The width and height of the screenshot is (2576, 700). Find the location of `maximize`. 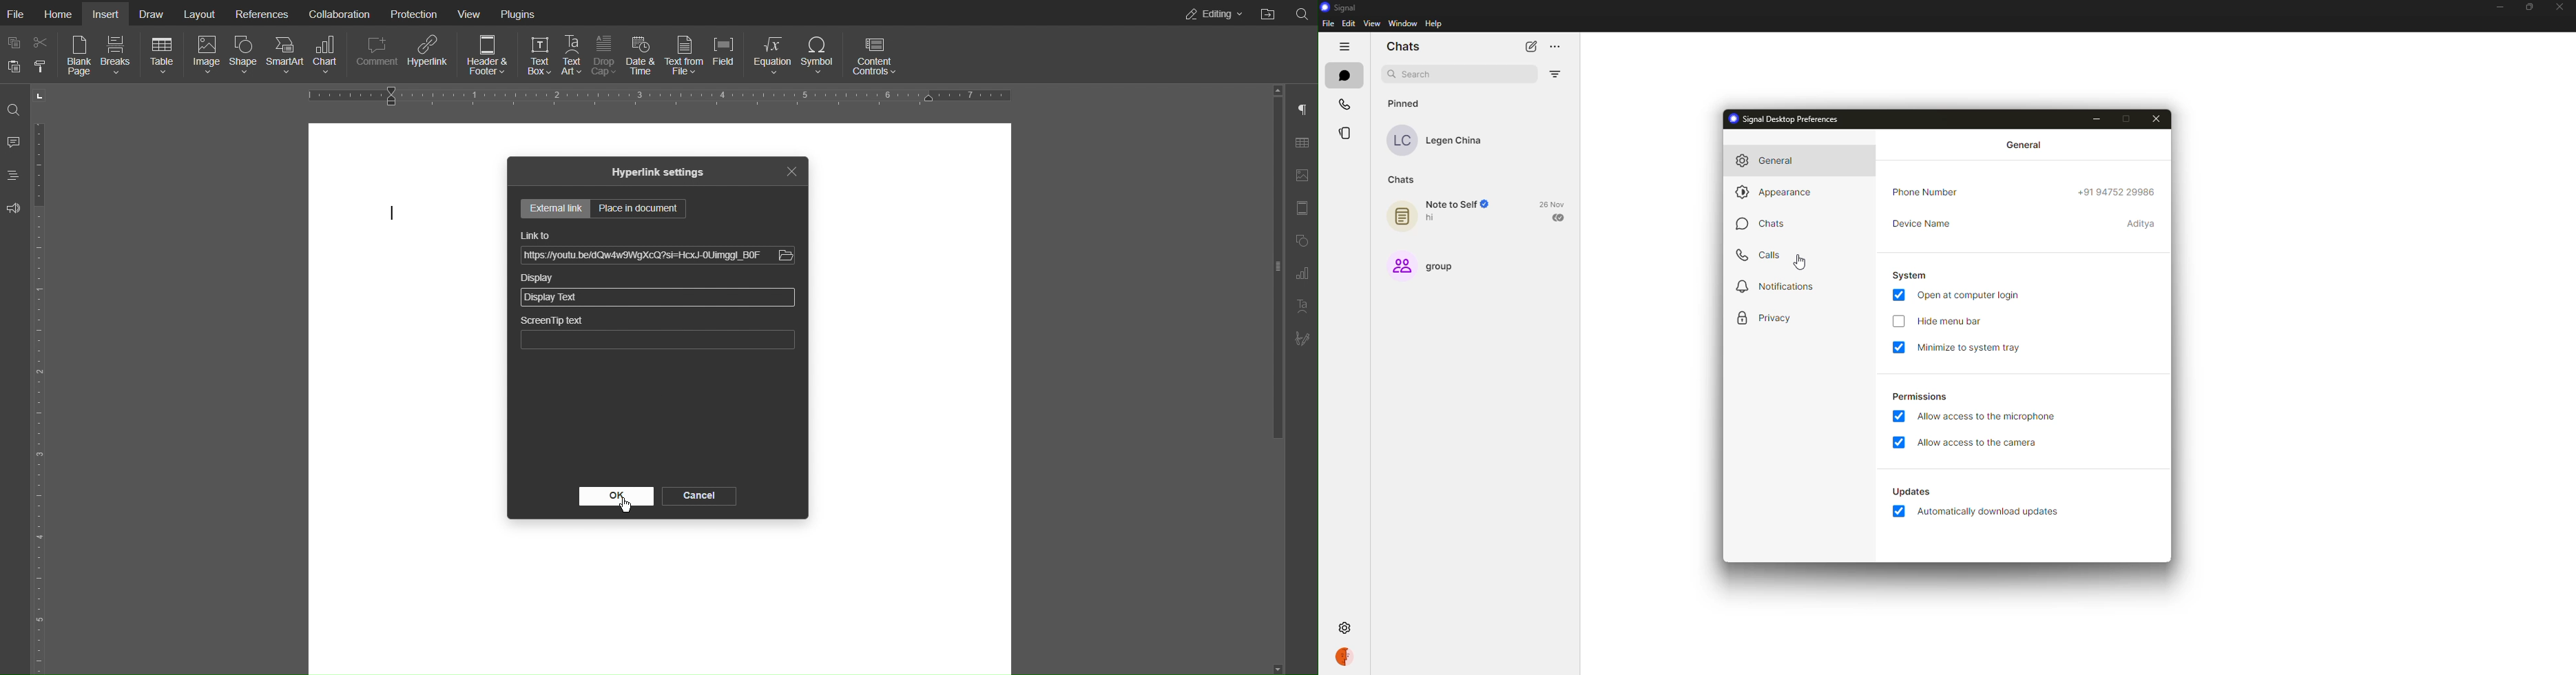

maximize is located at coordinates (2525, 8).